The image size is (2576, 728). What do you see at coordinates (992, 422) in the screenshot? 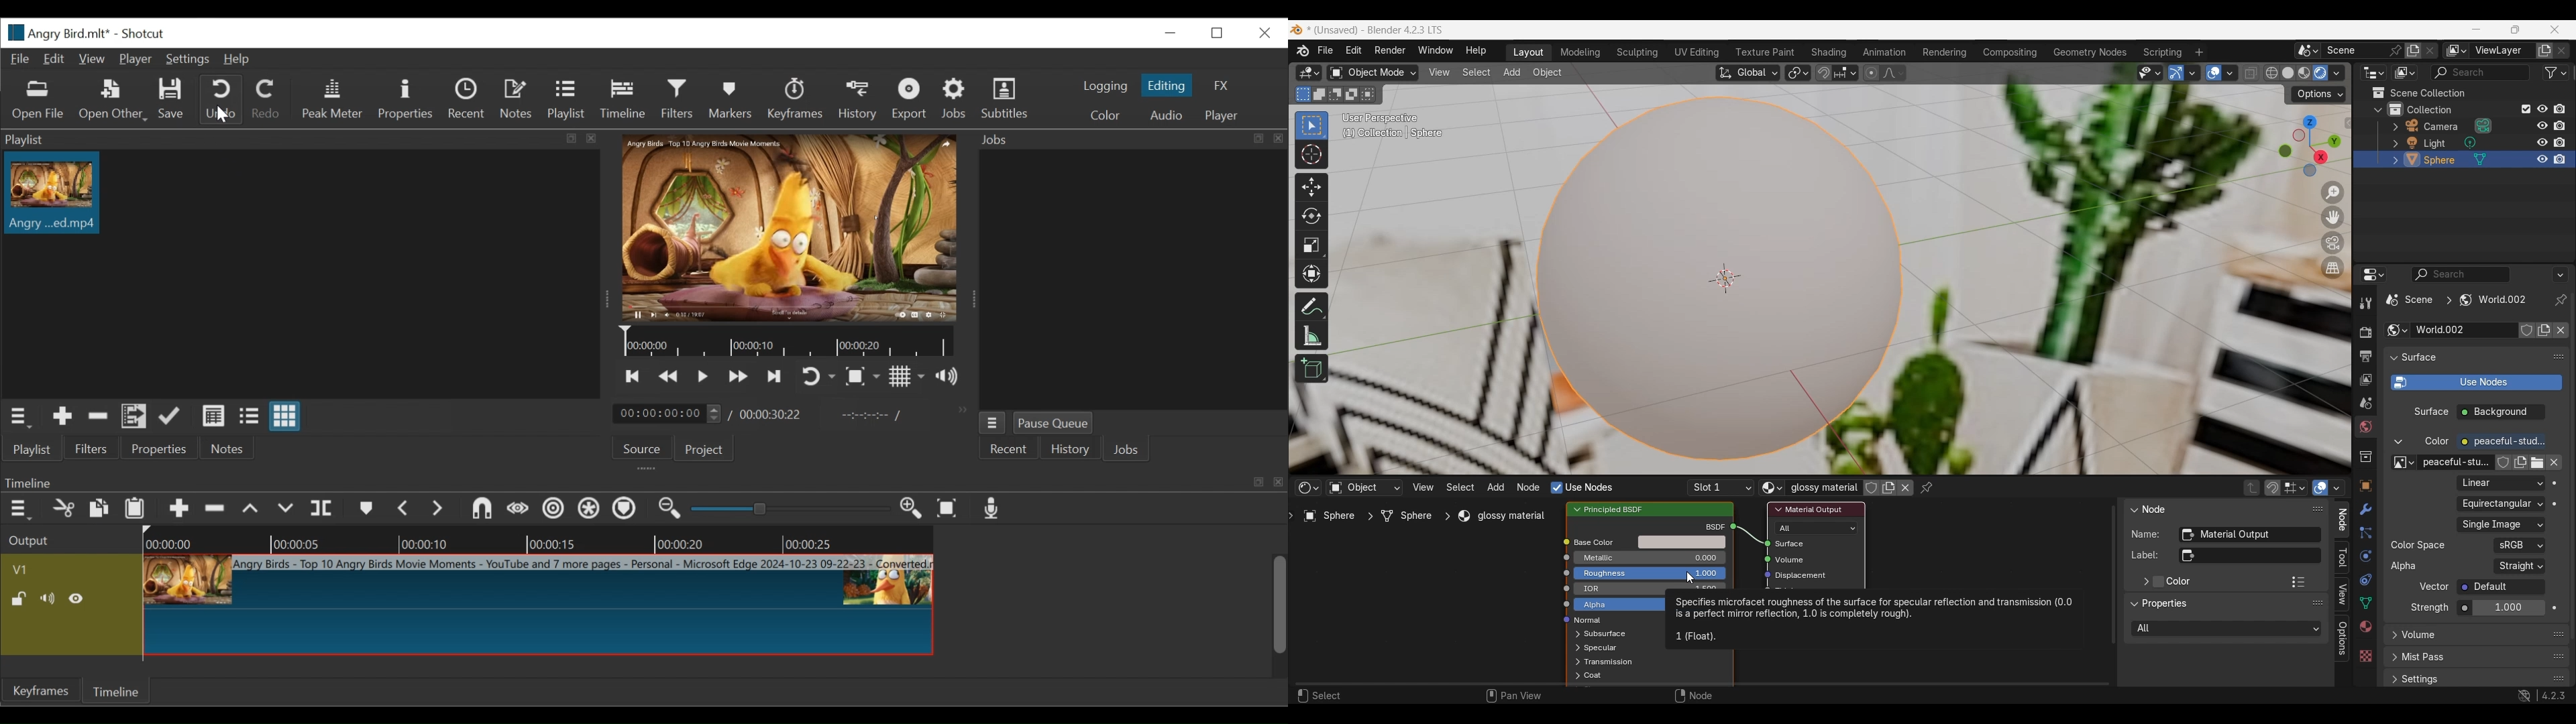
I see `Jobs menu` at bounding box center [992, 422].